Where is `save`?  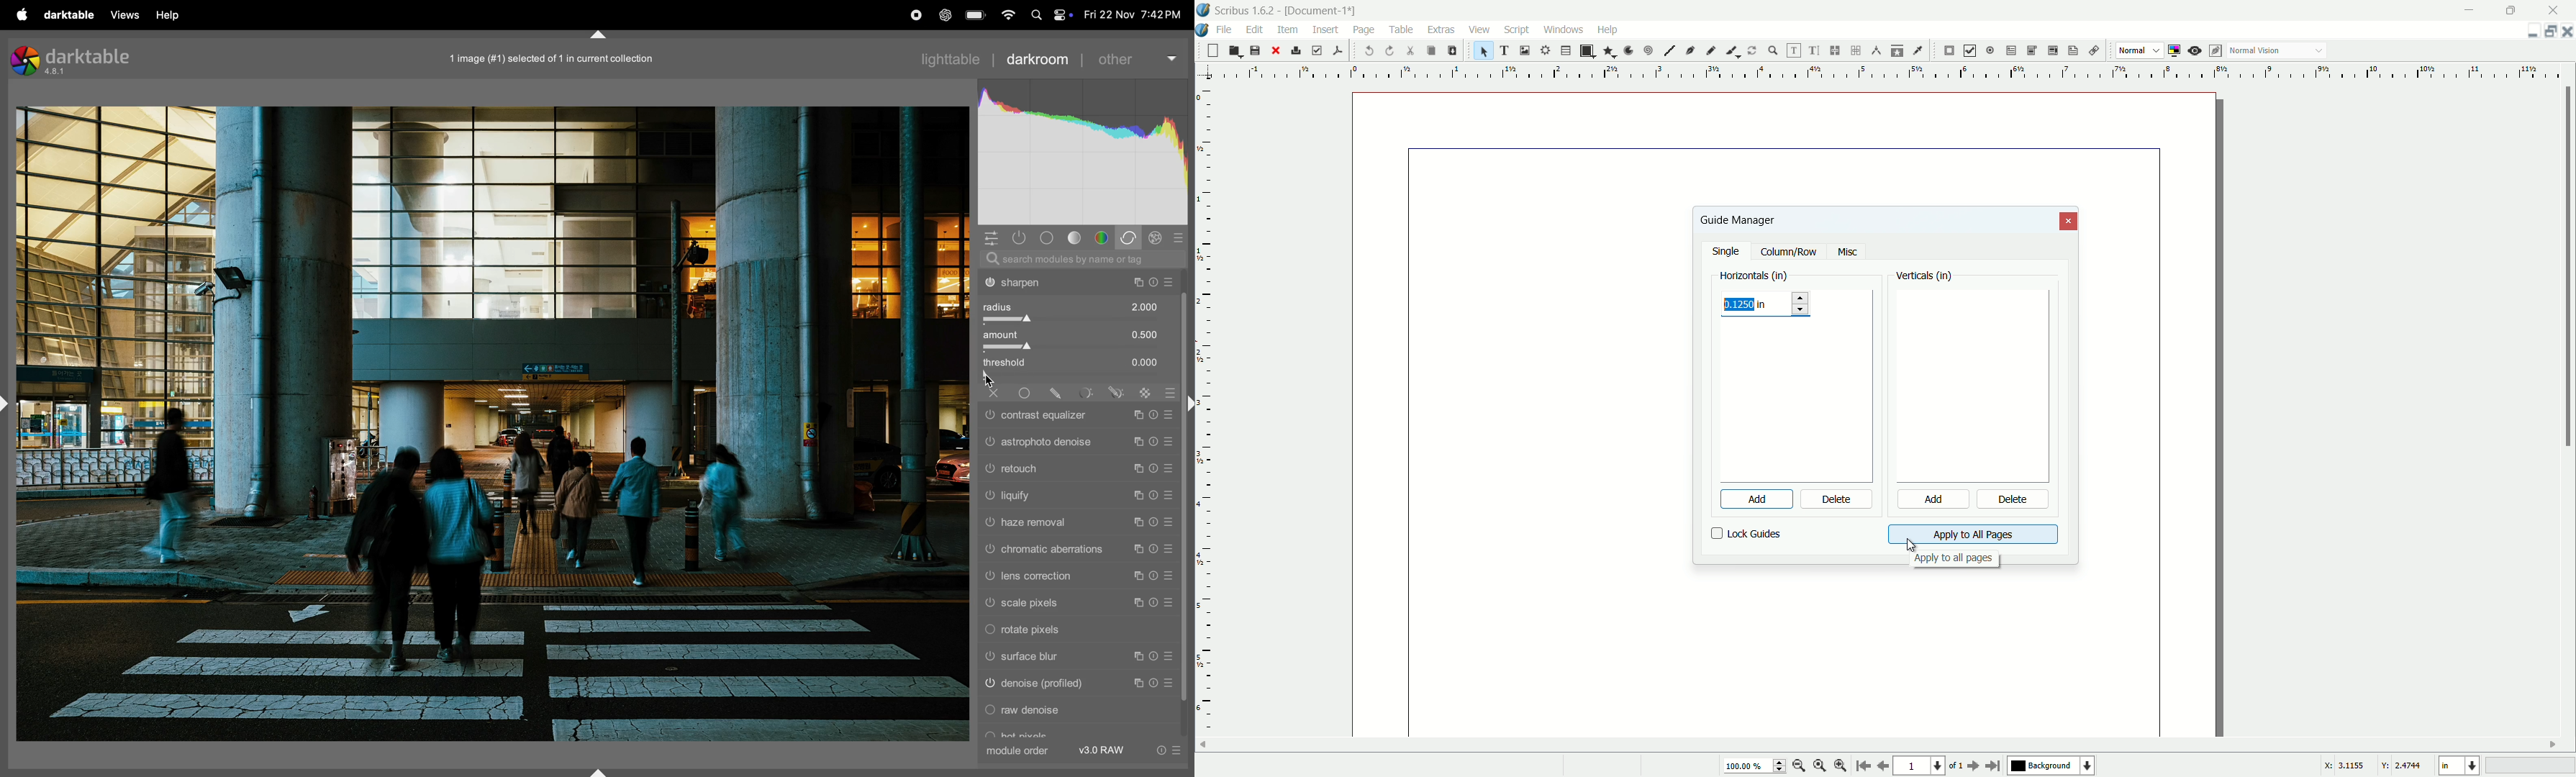
save is located at coordinates (1255, 51).